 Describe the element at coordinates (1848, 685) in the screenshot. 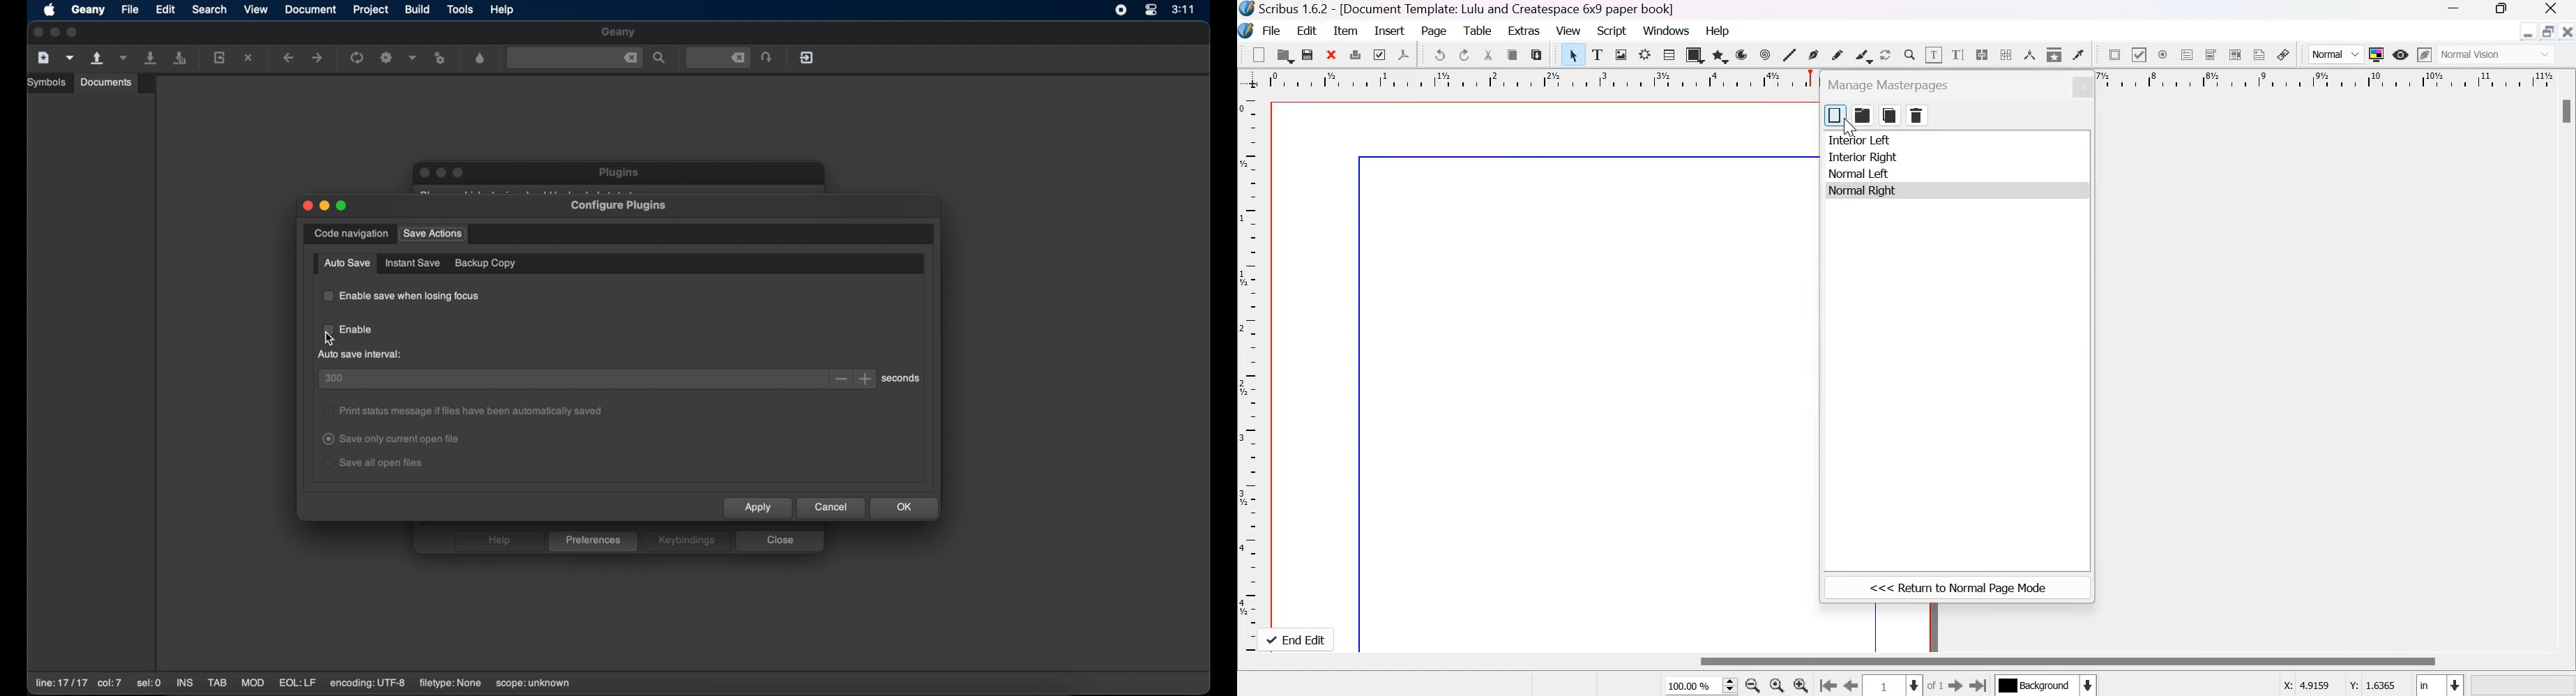

I see `Go to the previous page` at that location.